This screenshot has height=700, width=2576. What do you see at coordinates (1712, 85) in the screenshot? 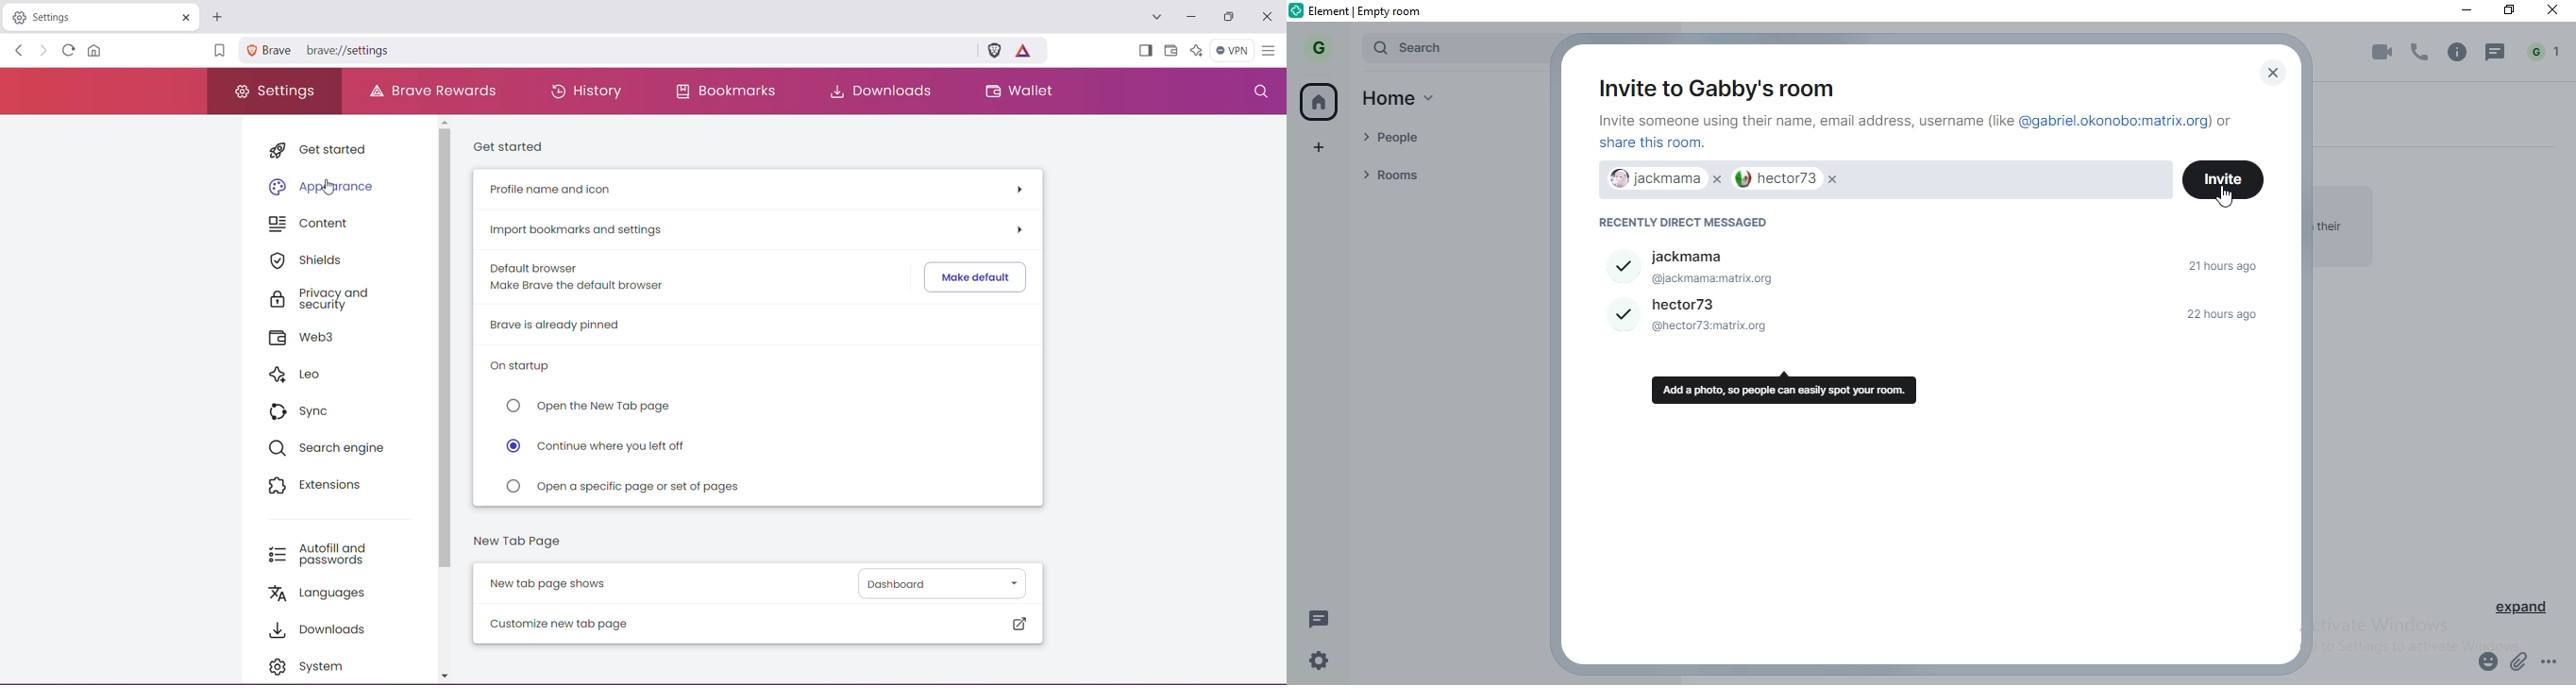
I see `invite to gabby's room` at bounding box center [1712, 85].